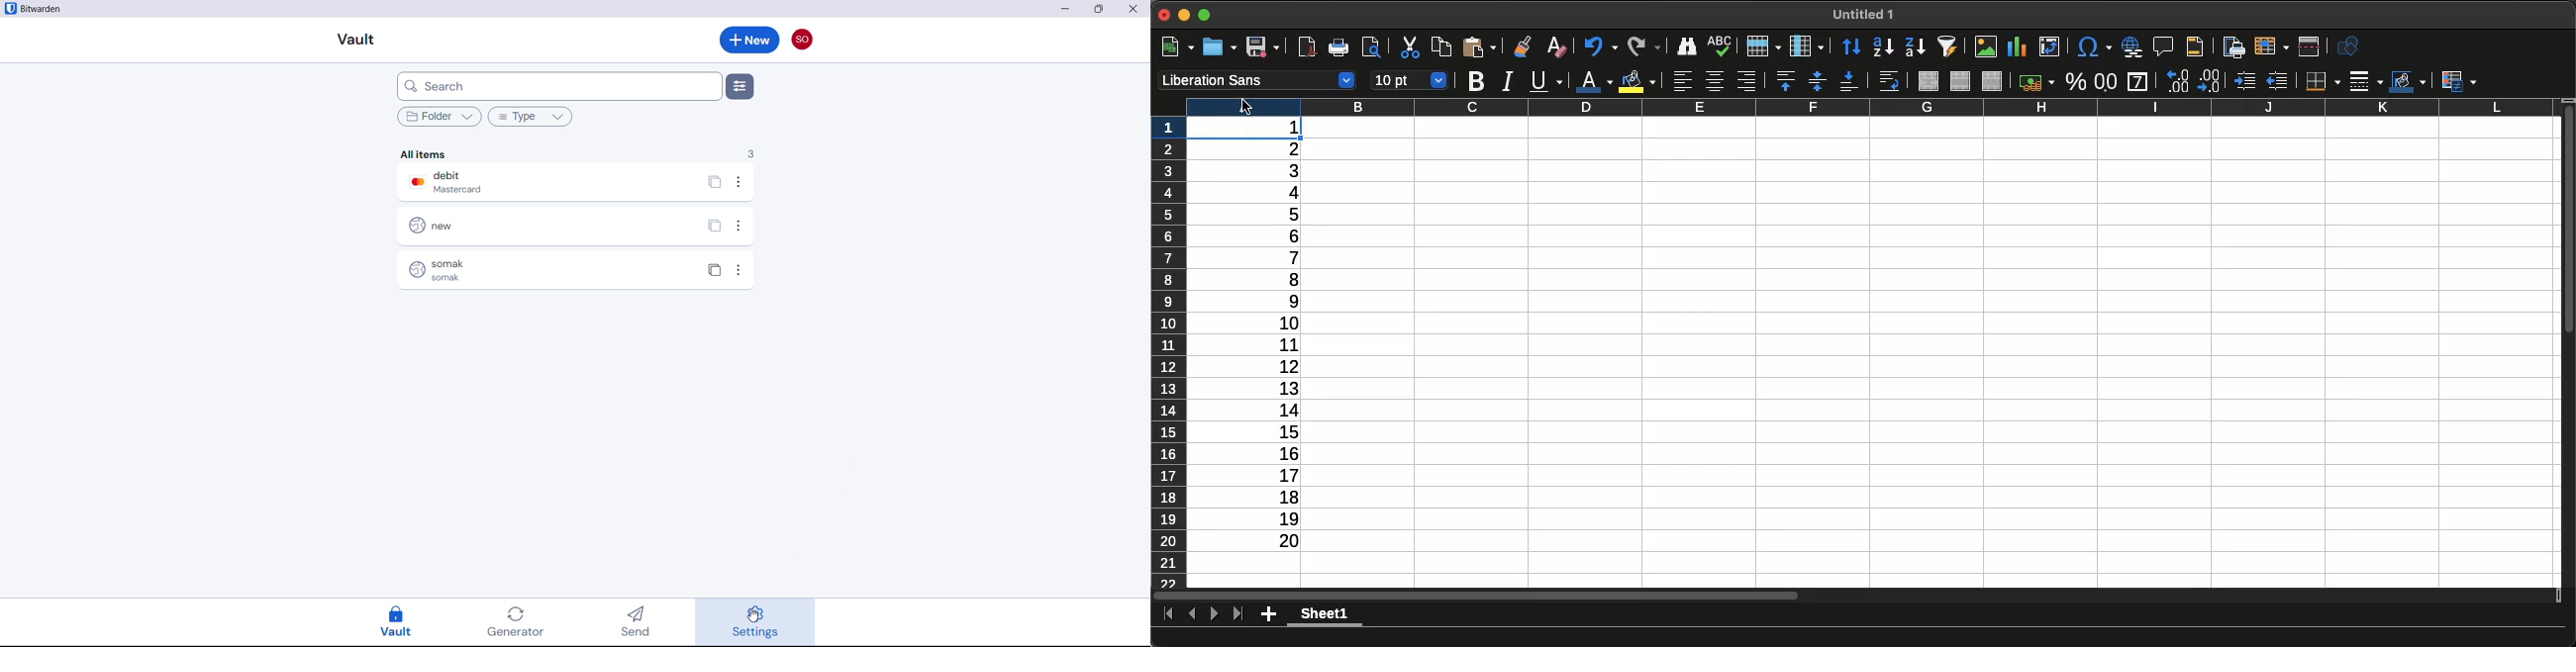 Image resolution: width=2576 pixels, height=672 pixels. I want to click on Insert or edit pivot table, so click(2049, 46).